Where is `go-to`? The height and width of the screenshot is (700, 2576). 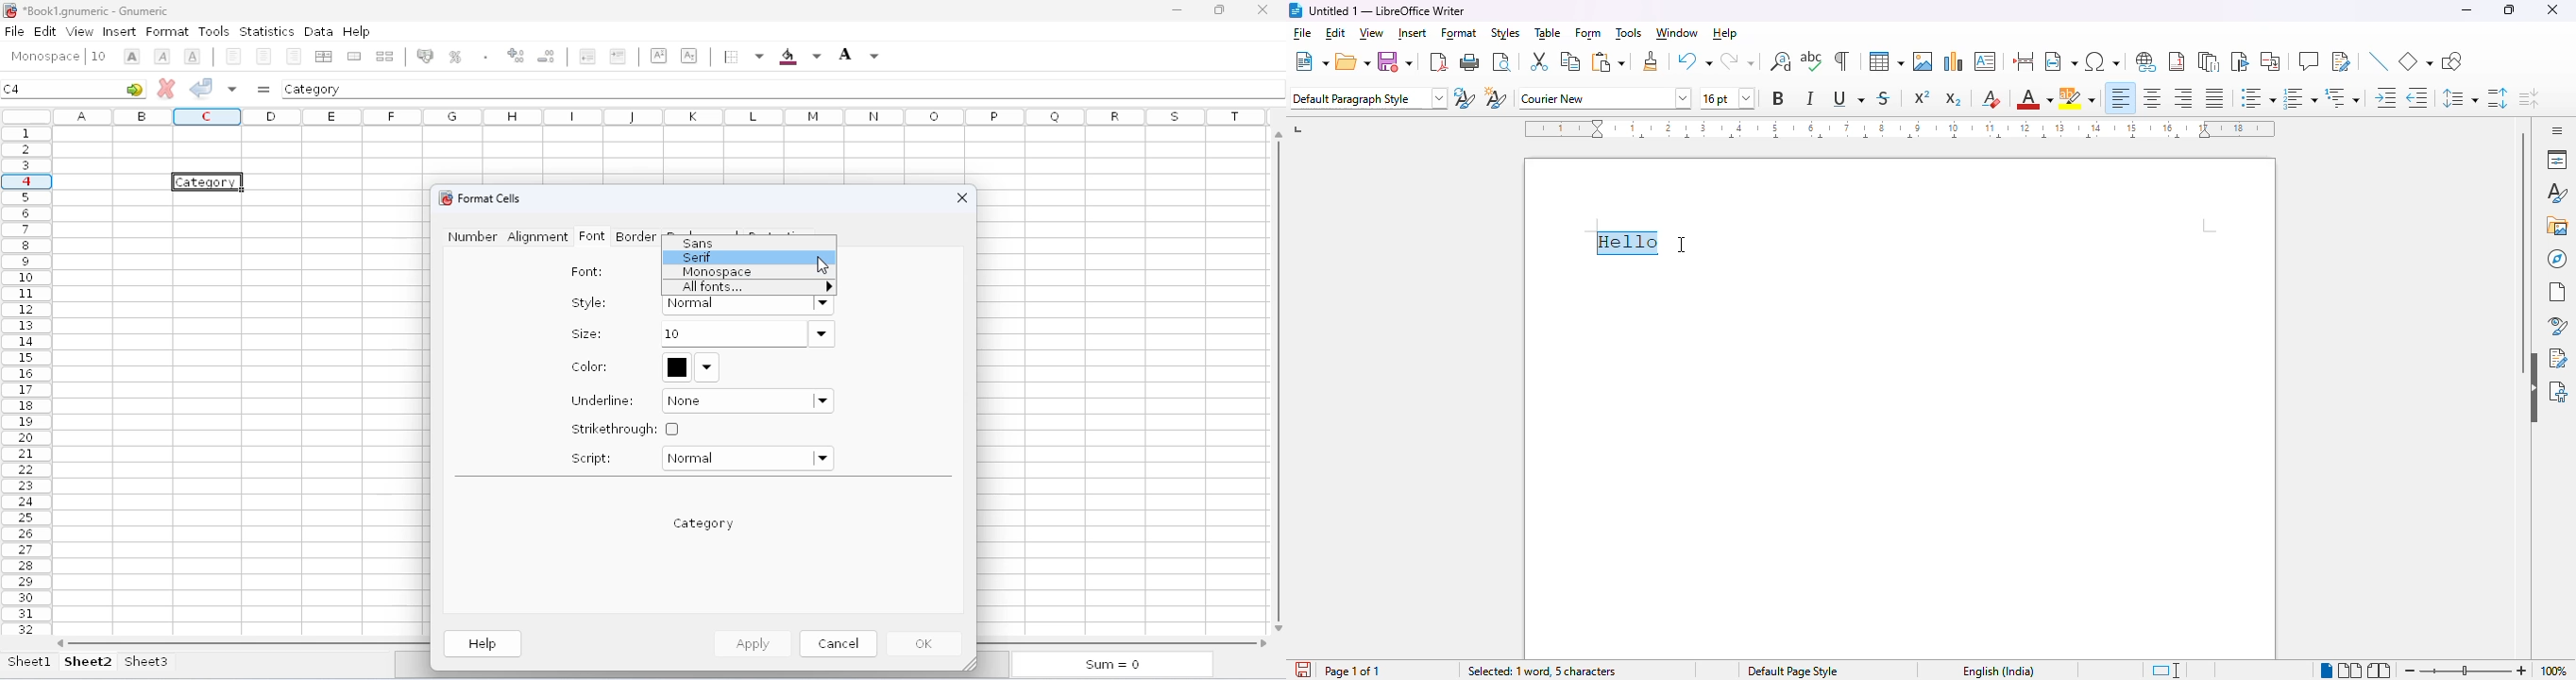 go-to is located at coordinates (135, 89).